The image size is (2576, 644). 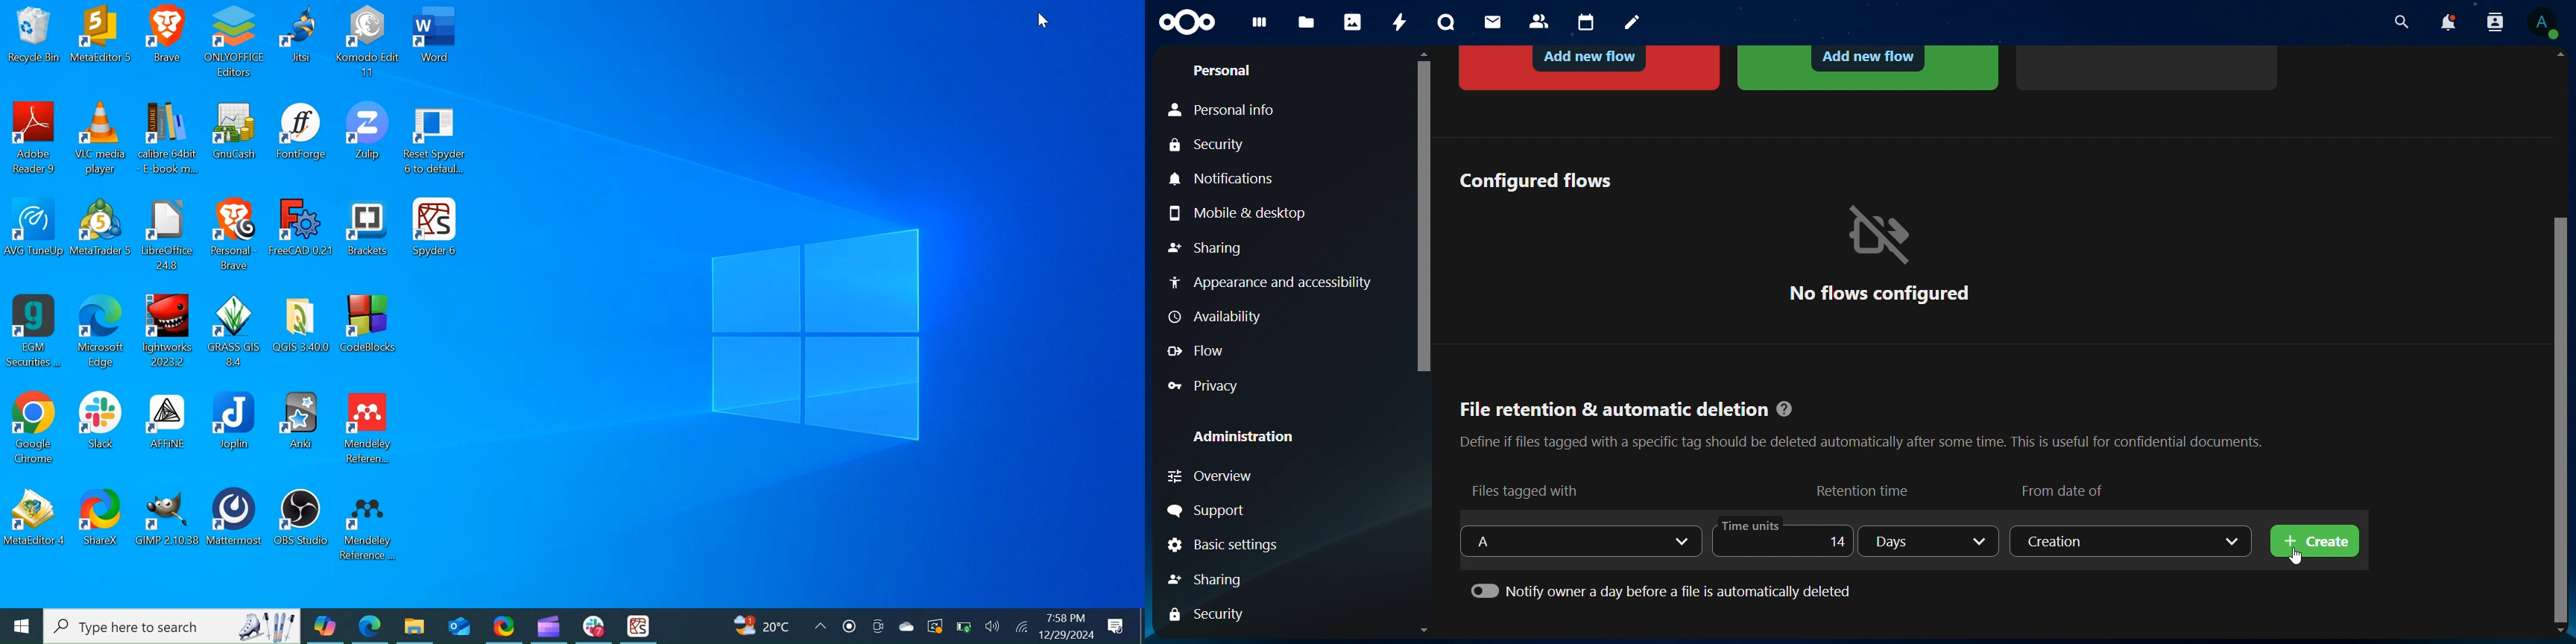 What do you see at coordinates (35, 41) in the screenshot?
I see `Recycle Bin Desktop icon` at bounding box center [35, 41].